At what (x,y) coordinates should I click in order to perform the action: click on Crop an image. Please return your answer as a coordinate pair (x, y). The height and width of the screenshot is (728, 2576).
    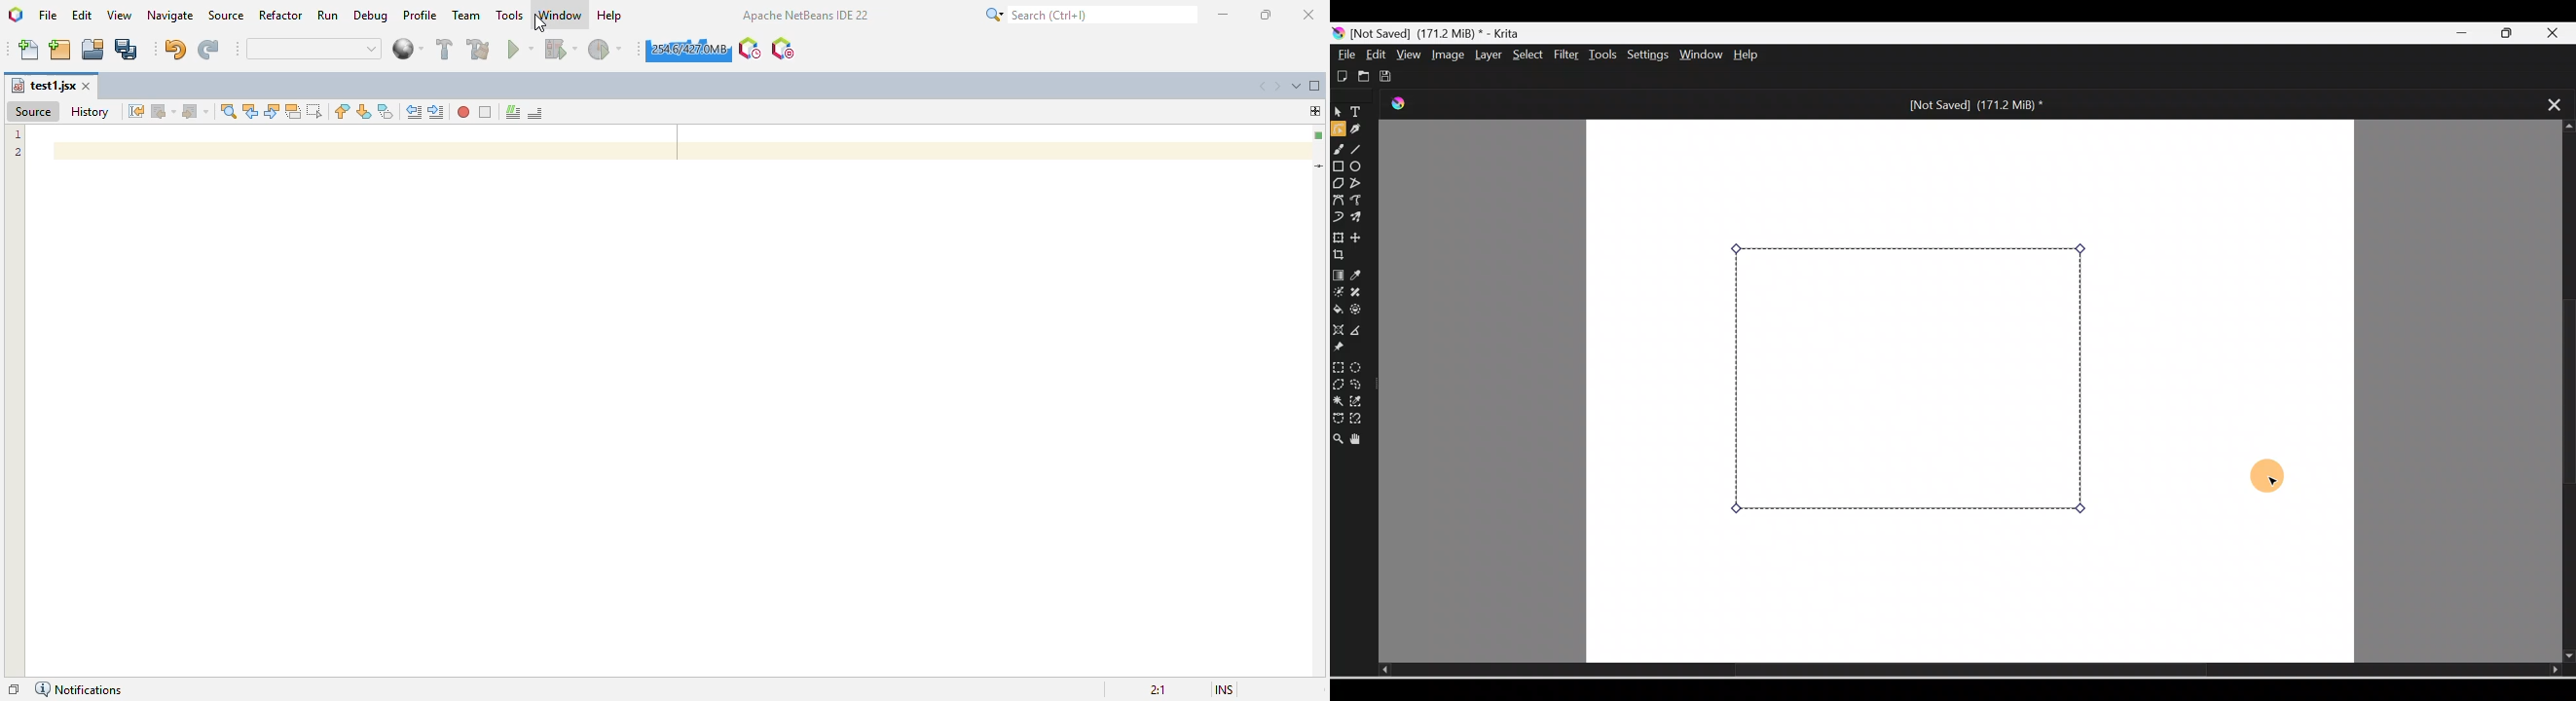
    Looking at the image, I should click on (1345, 255).